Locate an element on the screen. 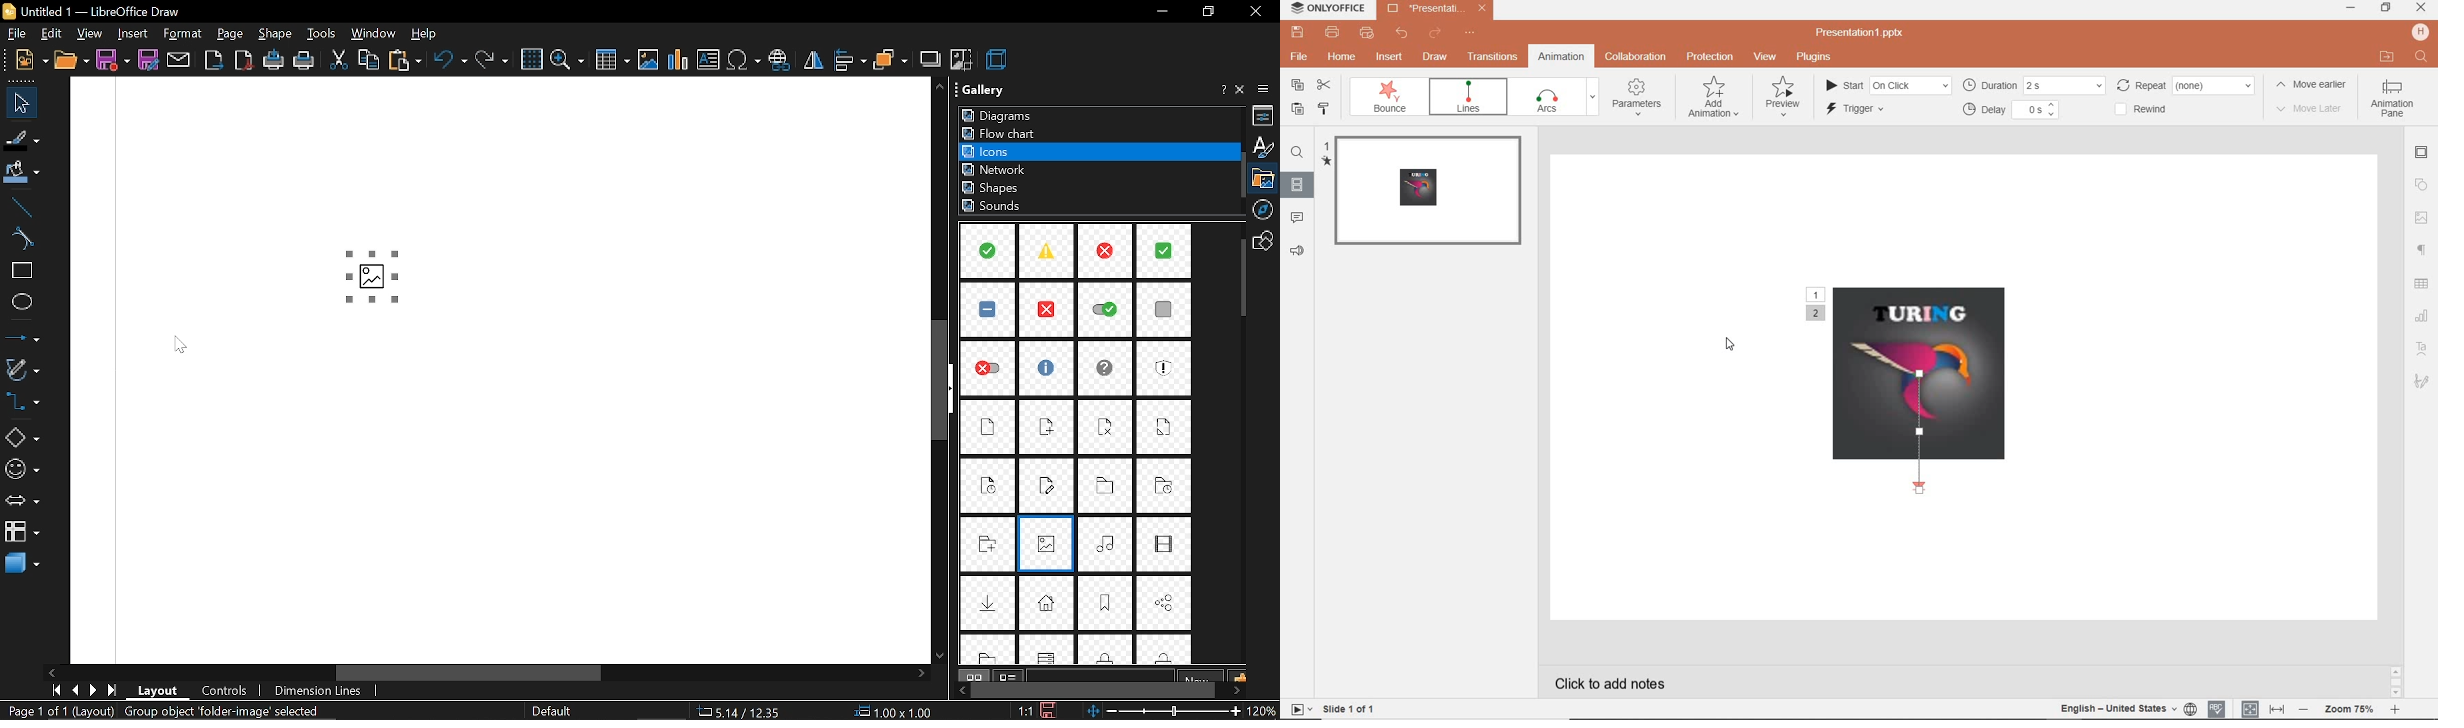 The image size is (2464, 728). file is located at coordinates (16, 34).